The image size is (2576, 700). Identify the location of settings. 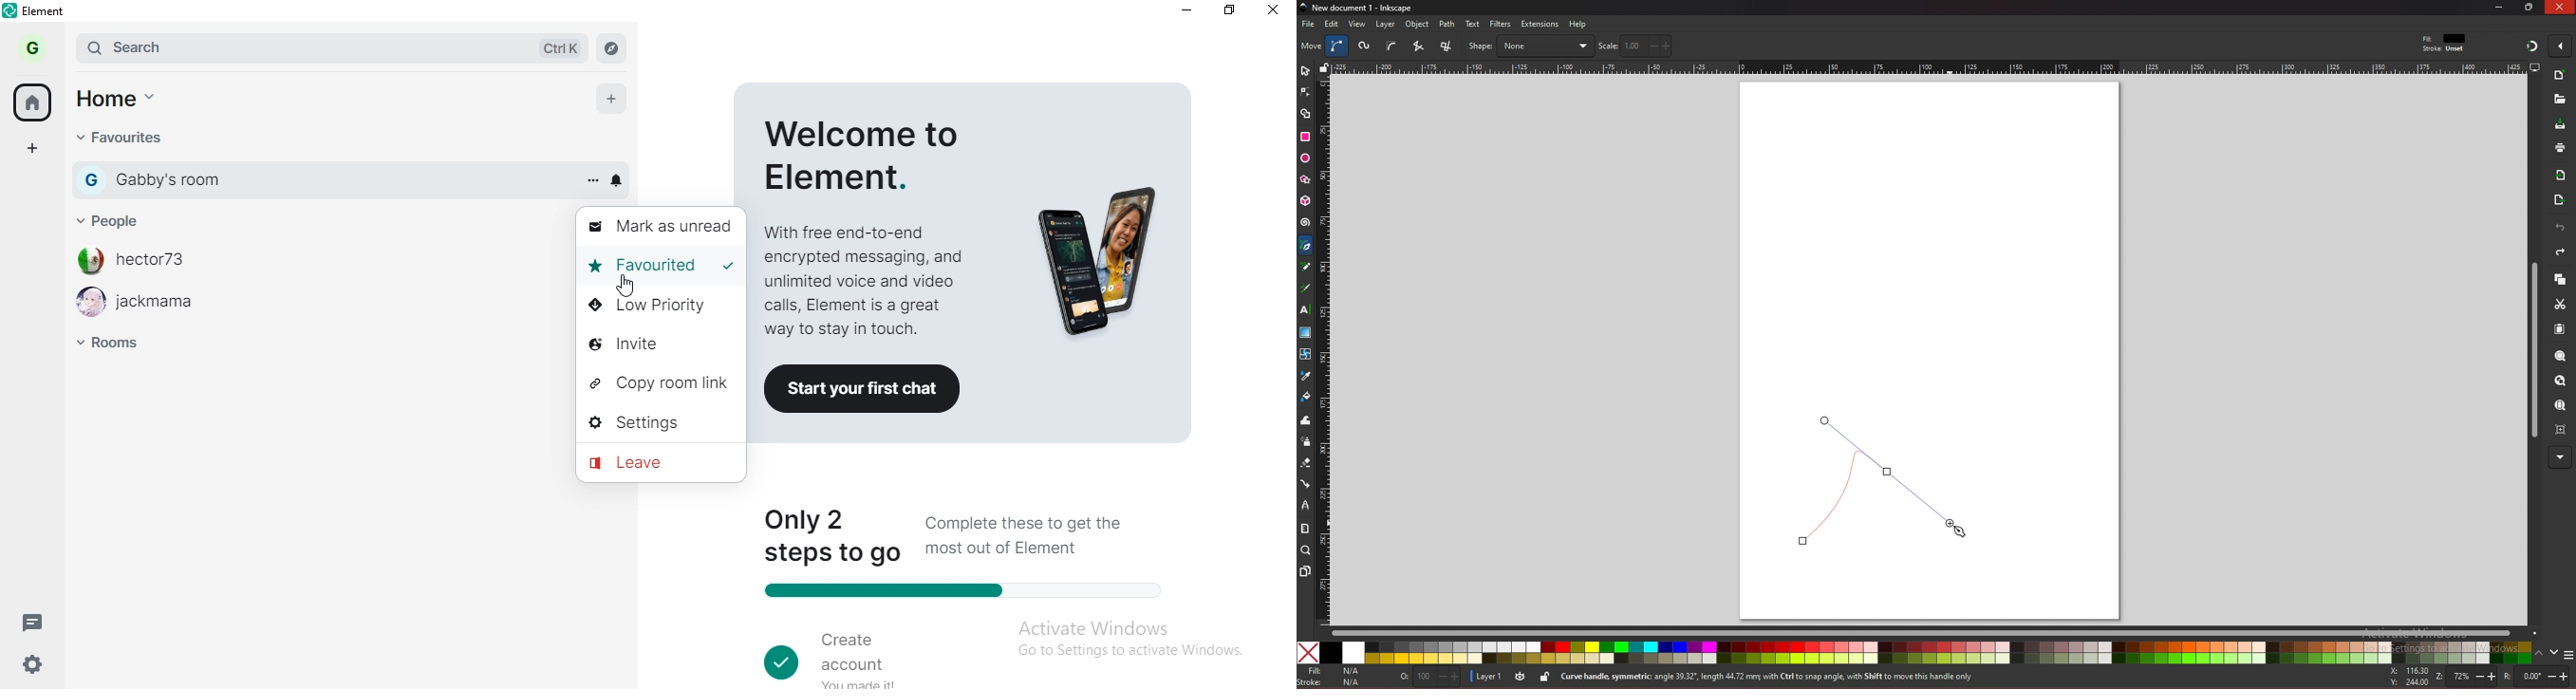
(656, 425).